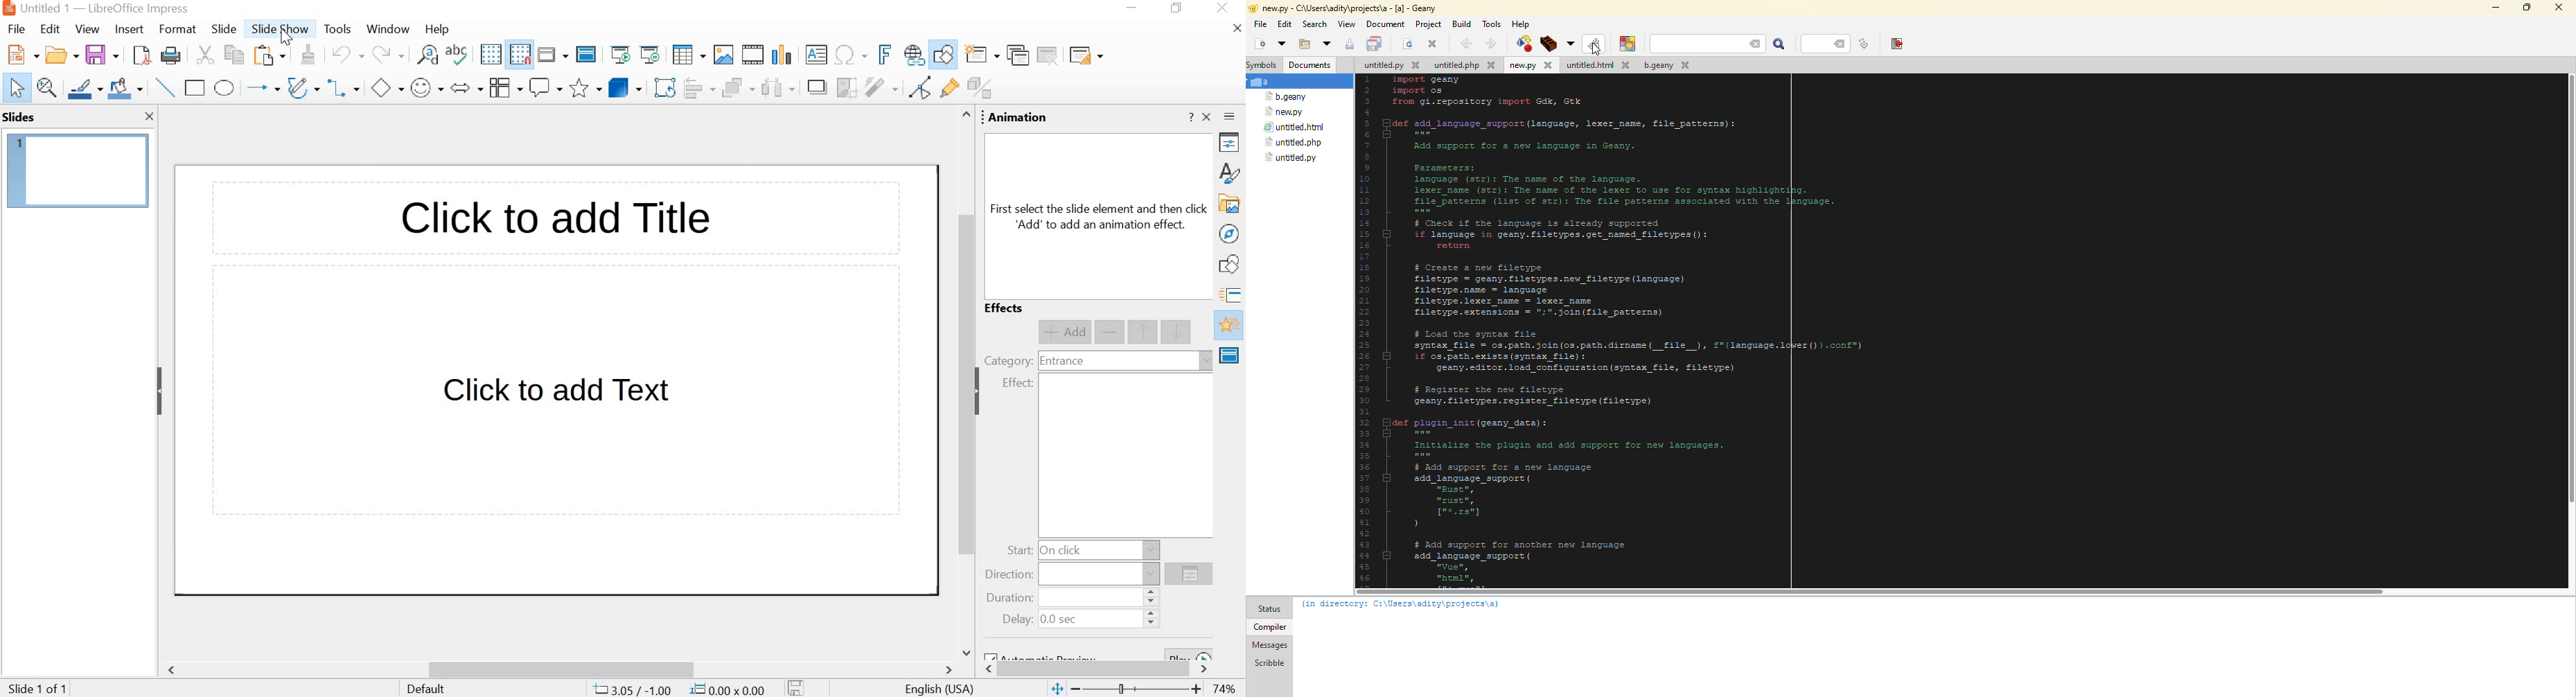 Image resolution: width=2576 pixels, height=700 pixels. What do you see at coordinates (689, 56) in the screenshot?
I see `insert table` at bounding box center [689, 56].